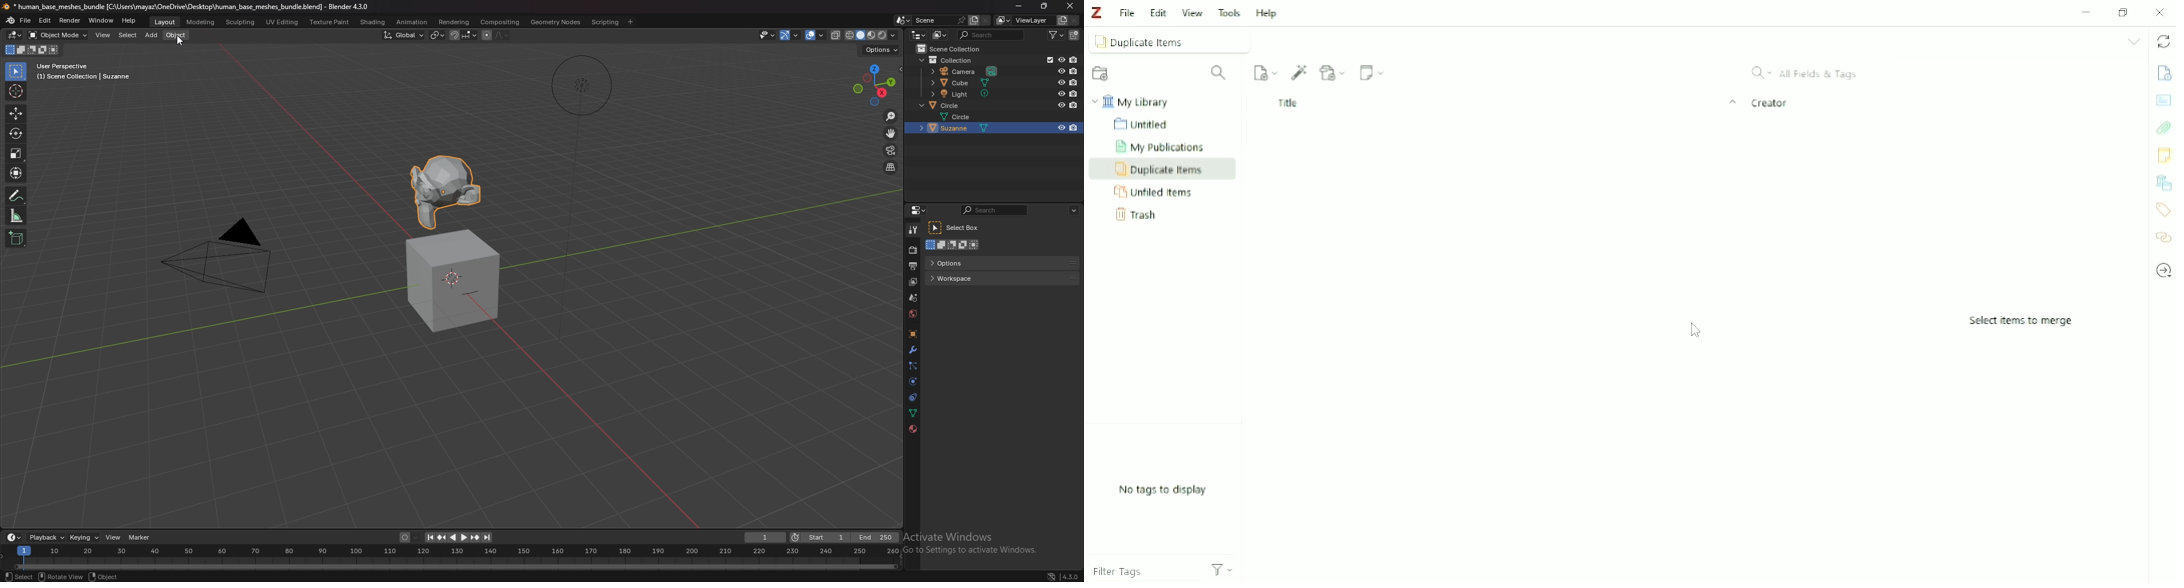 The width and height of the screenshot is (2184, 588). What do you see at coordinates (1374, 72) in the screenshot?
I see `New Note` at bounding box center [1374, 72].